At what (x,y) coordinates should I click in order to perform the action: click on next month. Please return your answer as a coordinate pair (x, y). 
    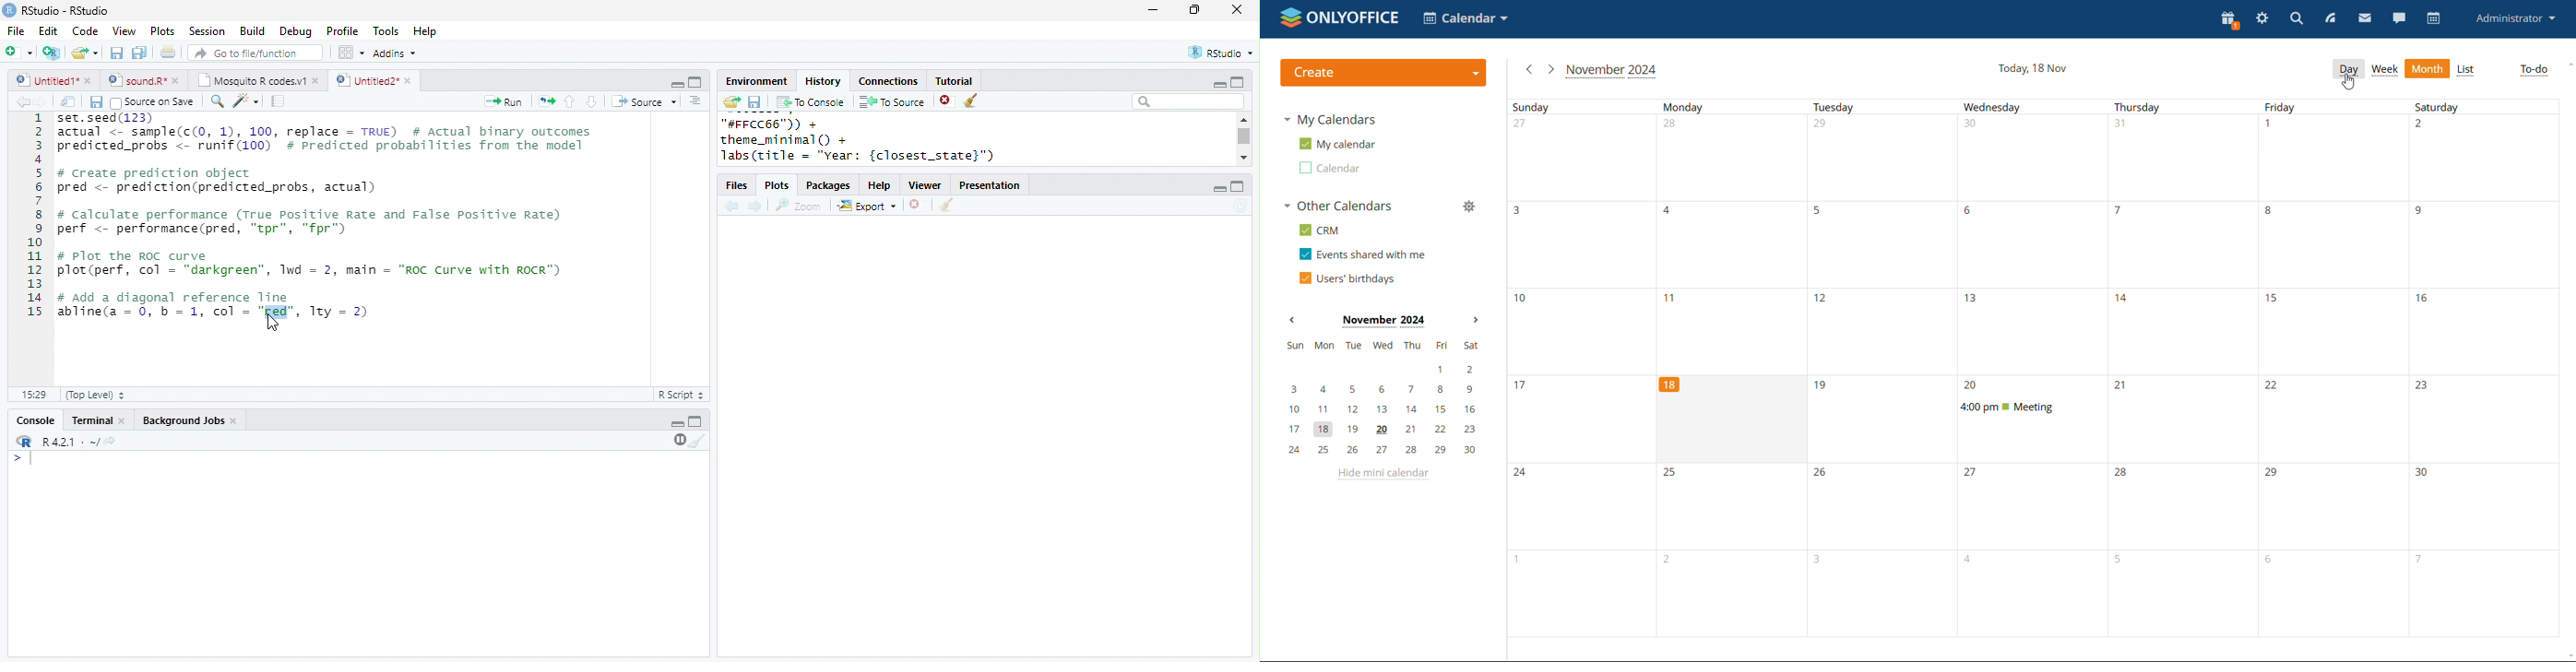
    Looking at the image, I should click on (1551, 69).